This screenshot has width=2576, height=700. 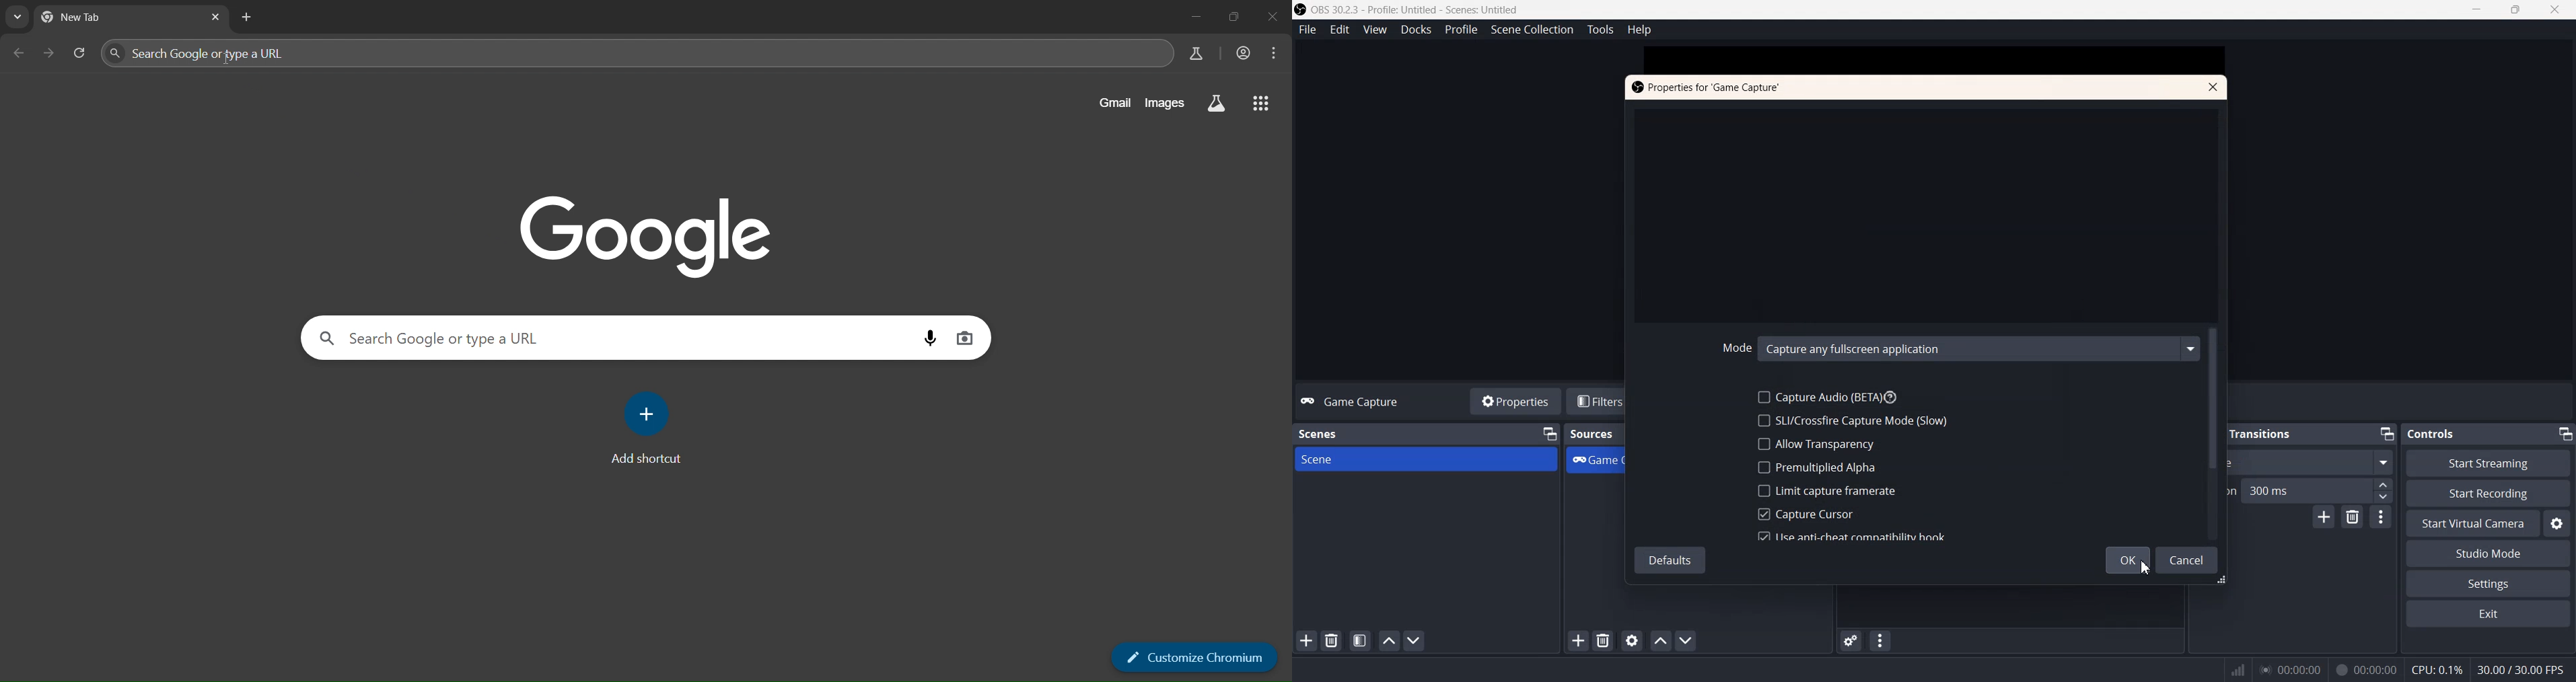 What do you see at coordinates (1832, 396) in the screenshot?
I see `Capture Audio ` at bounding box center [1832, 396].